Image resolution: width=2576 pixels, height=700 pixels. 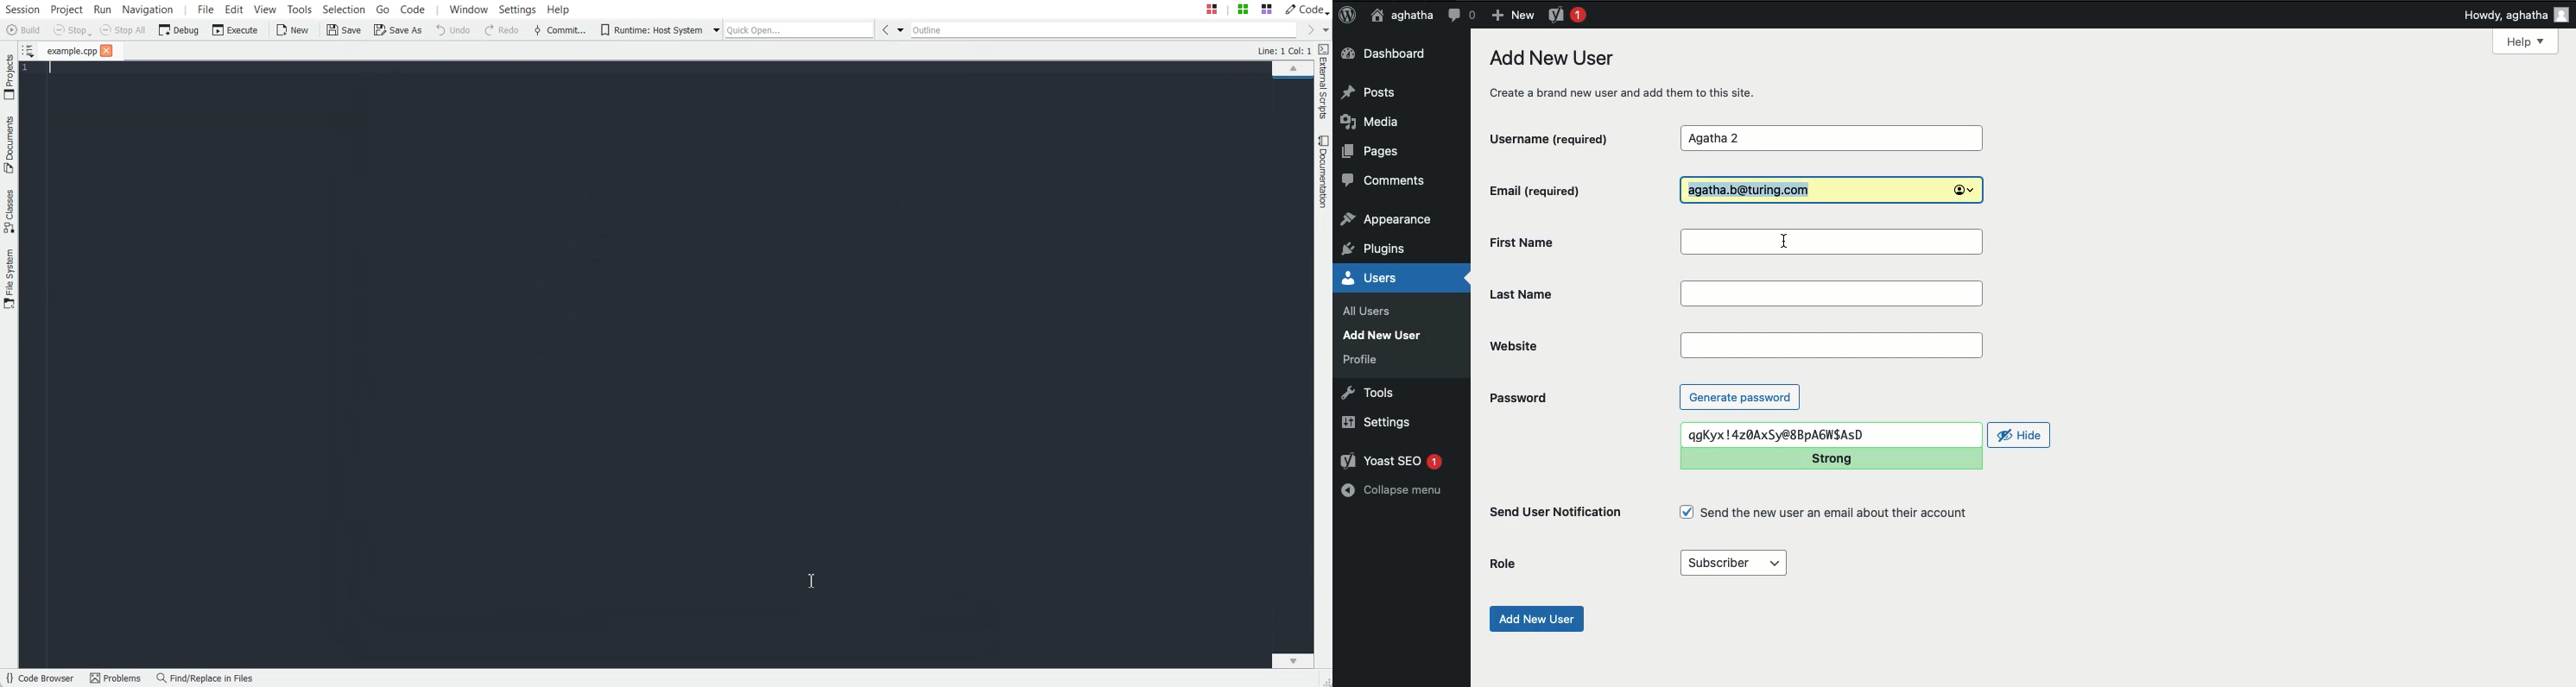 What do you see at coordinates (1732, 564) in the screenshot?
I see `Subscriber` at bounding box center [1732, 564].